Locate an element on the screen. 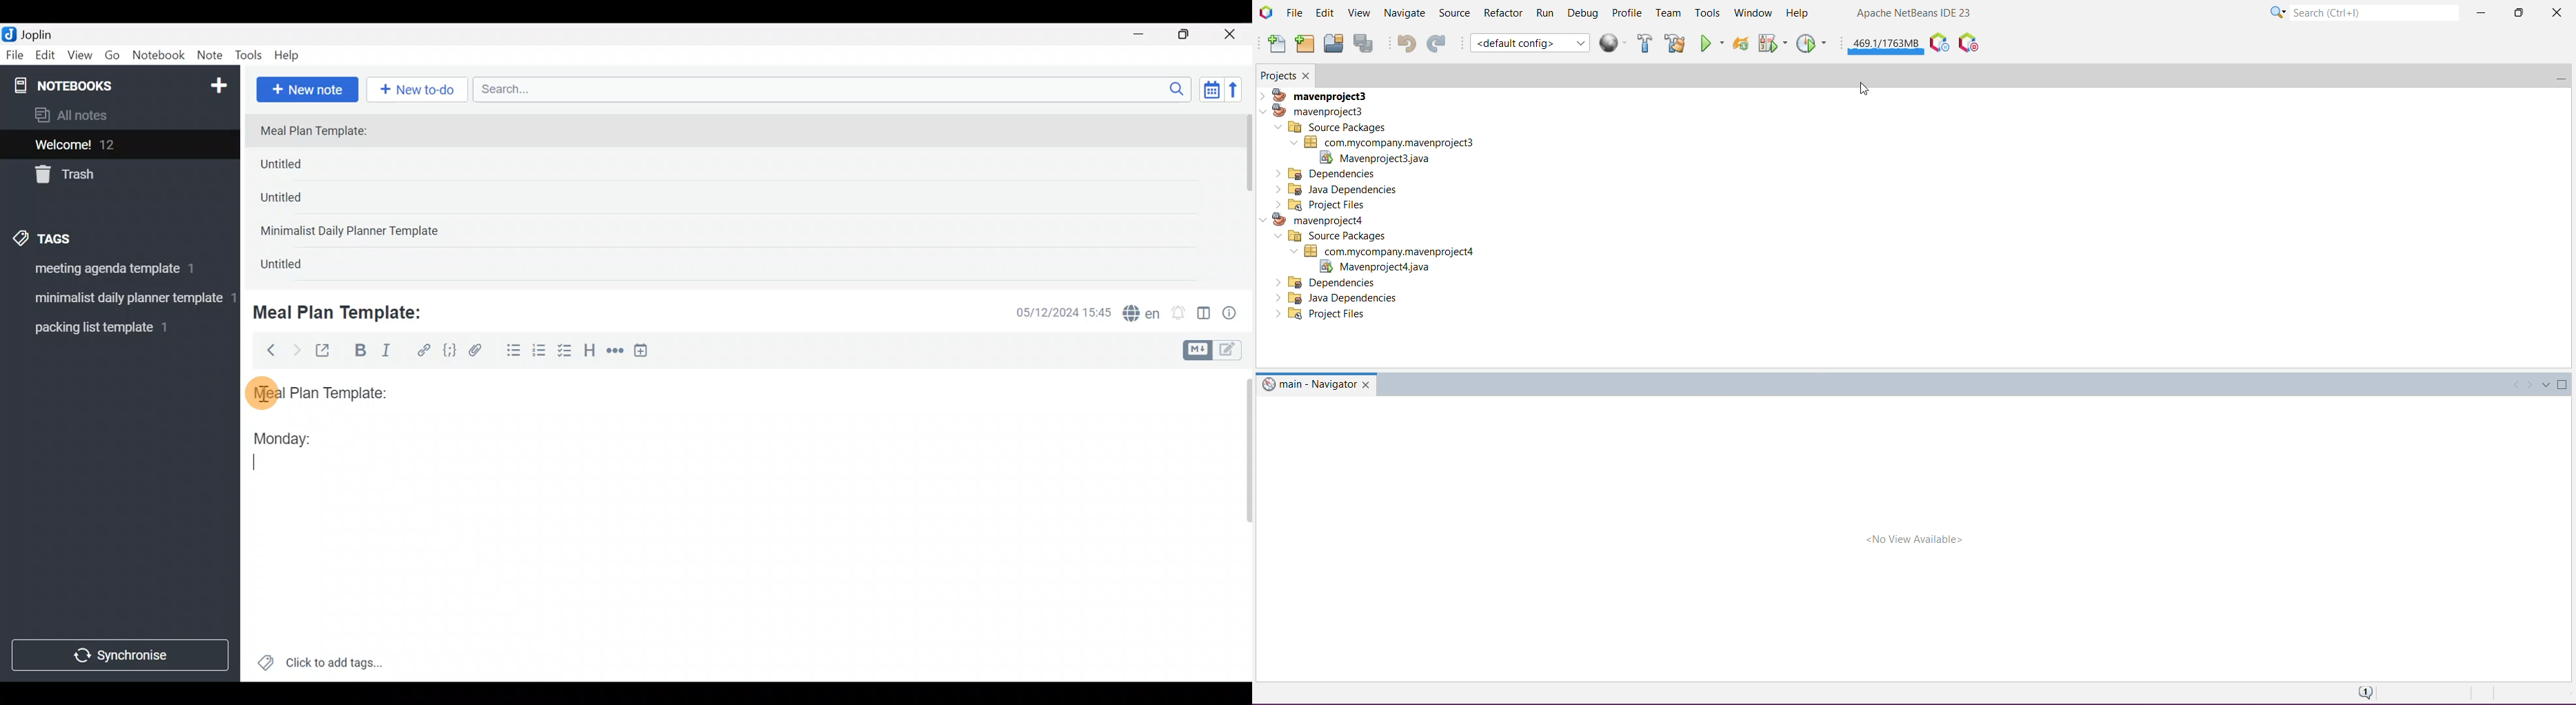  Tag 3 is located at coordinates (115, 327).